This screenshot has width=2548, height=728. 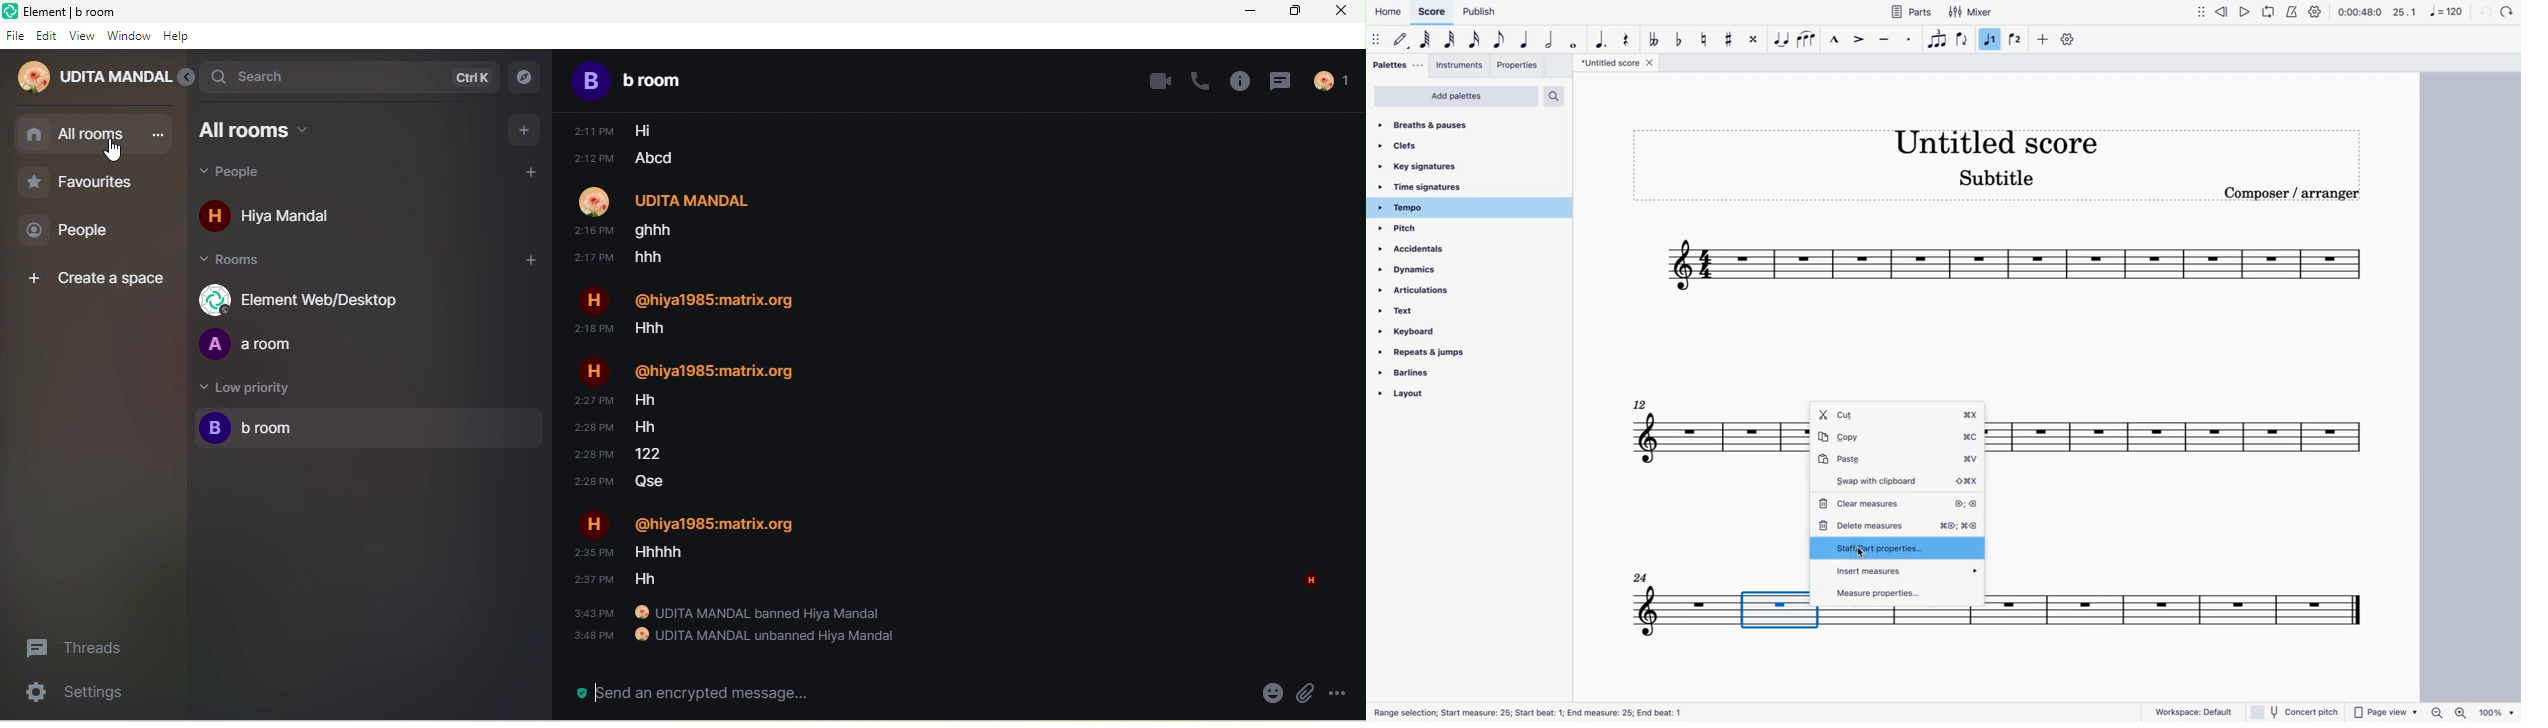 What do you see at coordinates (1429, 351) in the screenshot?
I see `repeats & jumps` at bounding box center [1429, 351].